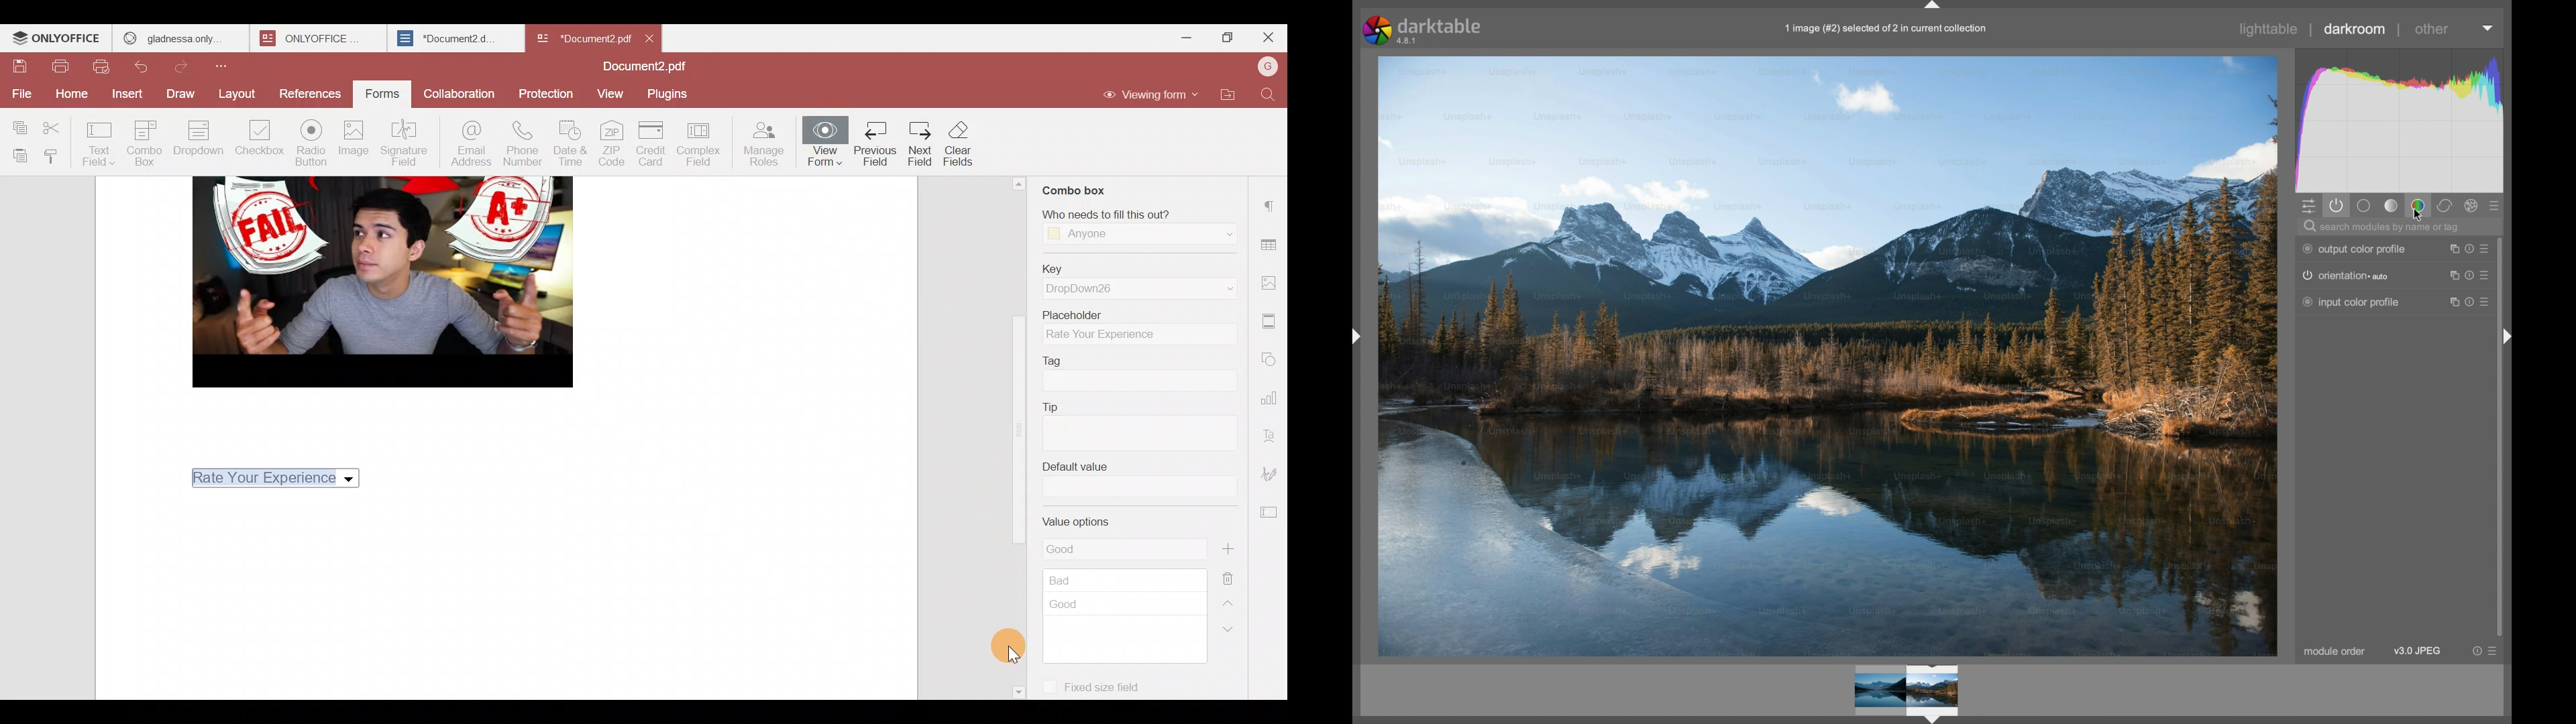 This screenshot has height=728, width=2576. I want to click on reset parameters, so click(2470, 277).